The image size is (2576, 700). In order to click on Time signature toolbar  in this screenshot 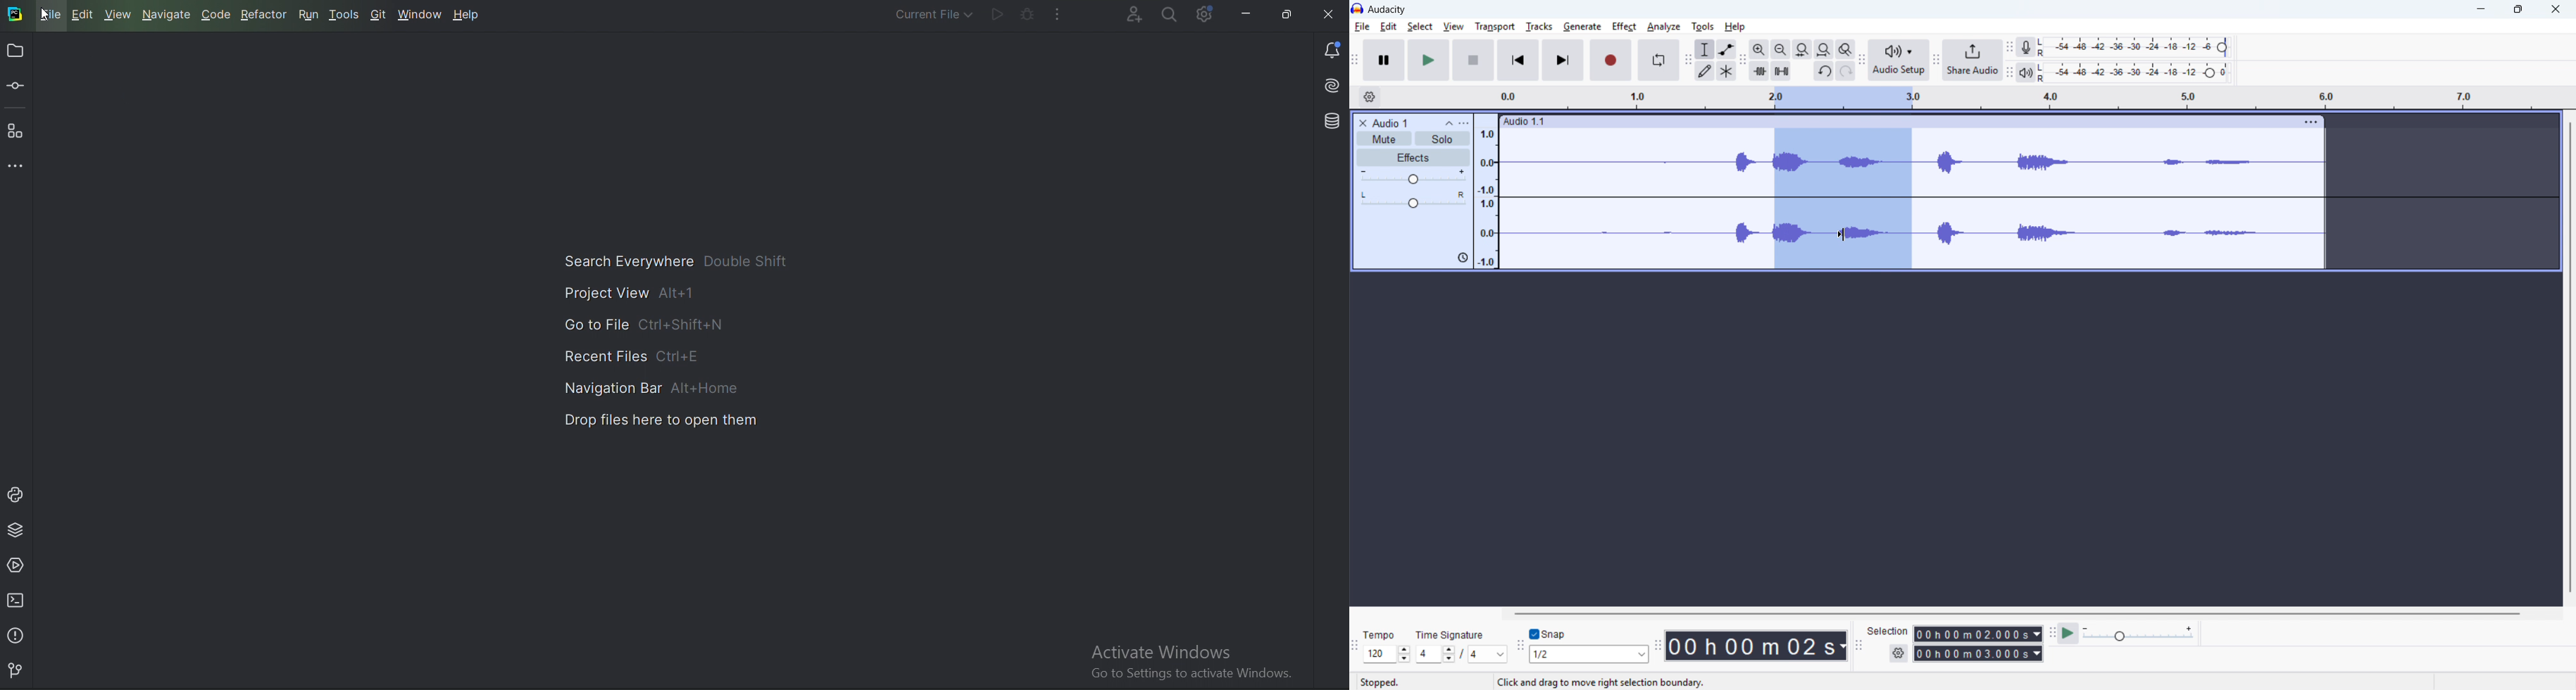, I will do `click(1356, 645)`.